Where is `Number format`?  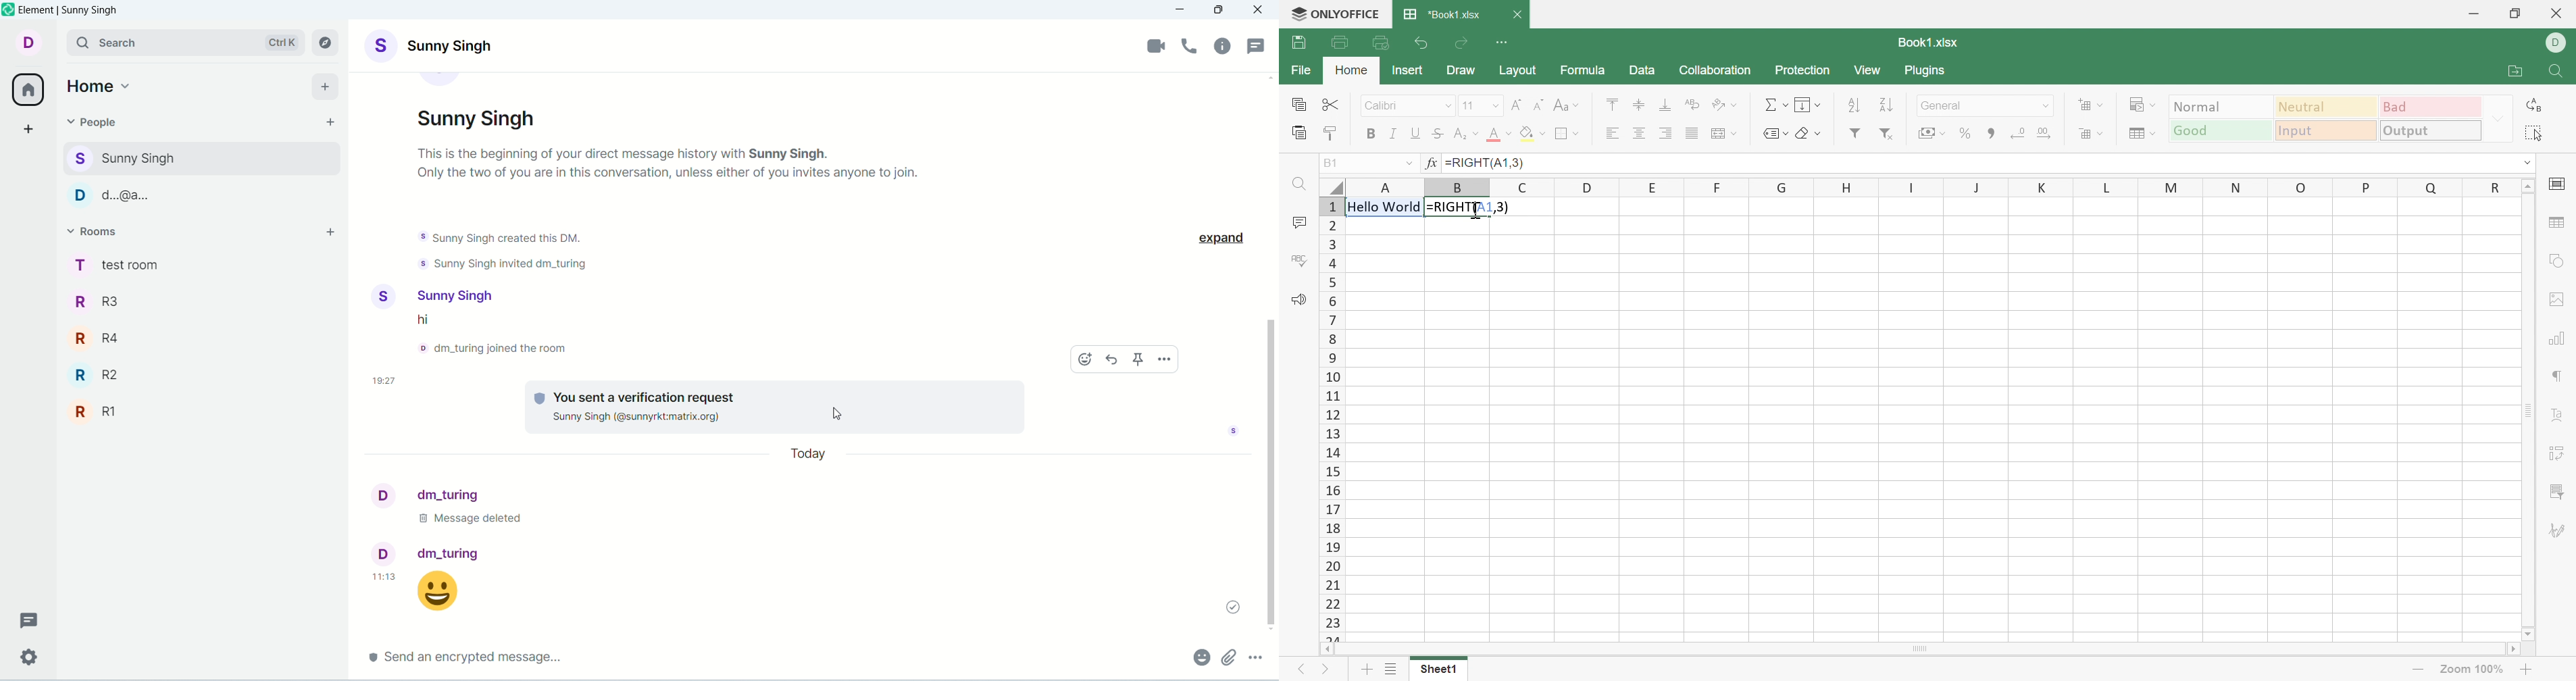 Number format is located at coordinates (1979, 103).